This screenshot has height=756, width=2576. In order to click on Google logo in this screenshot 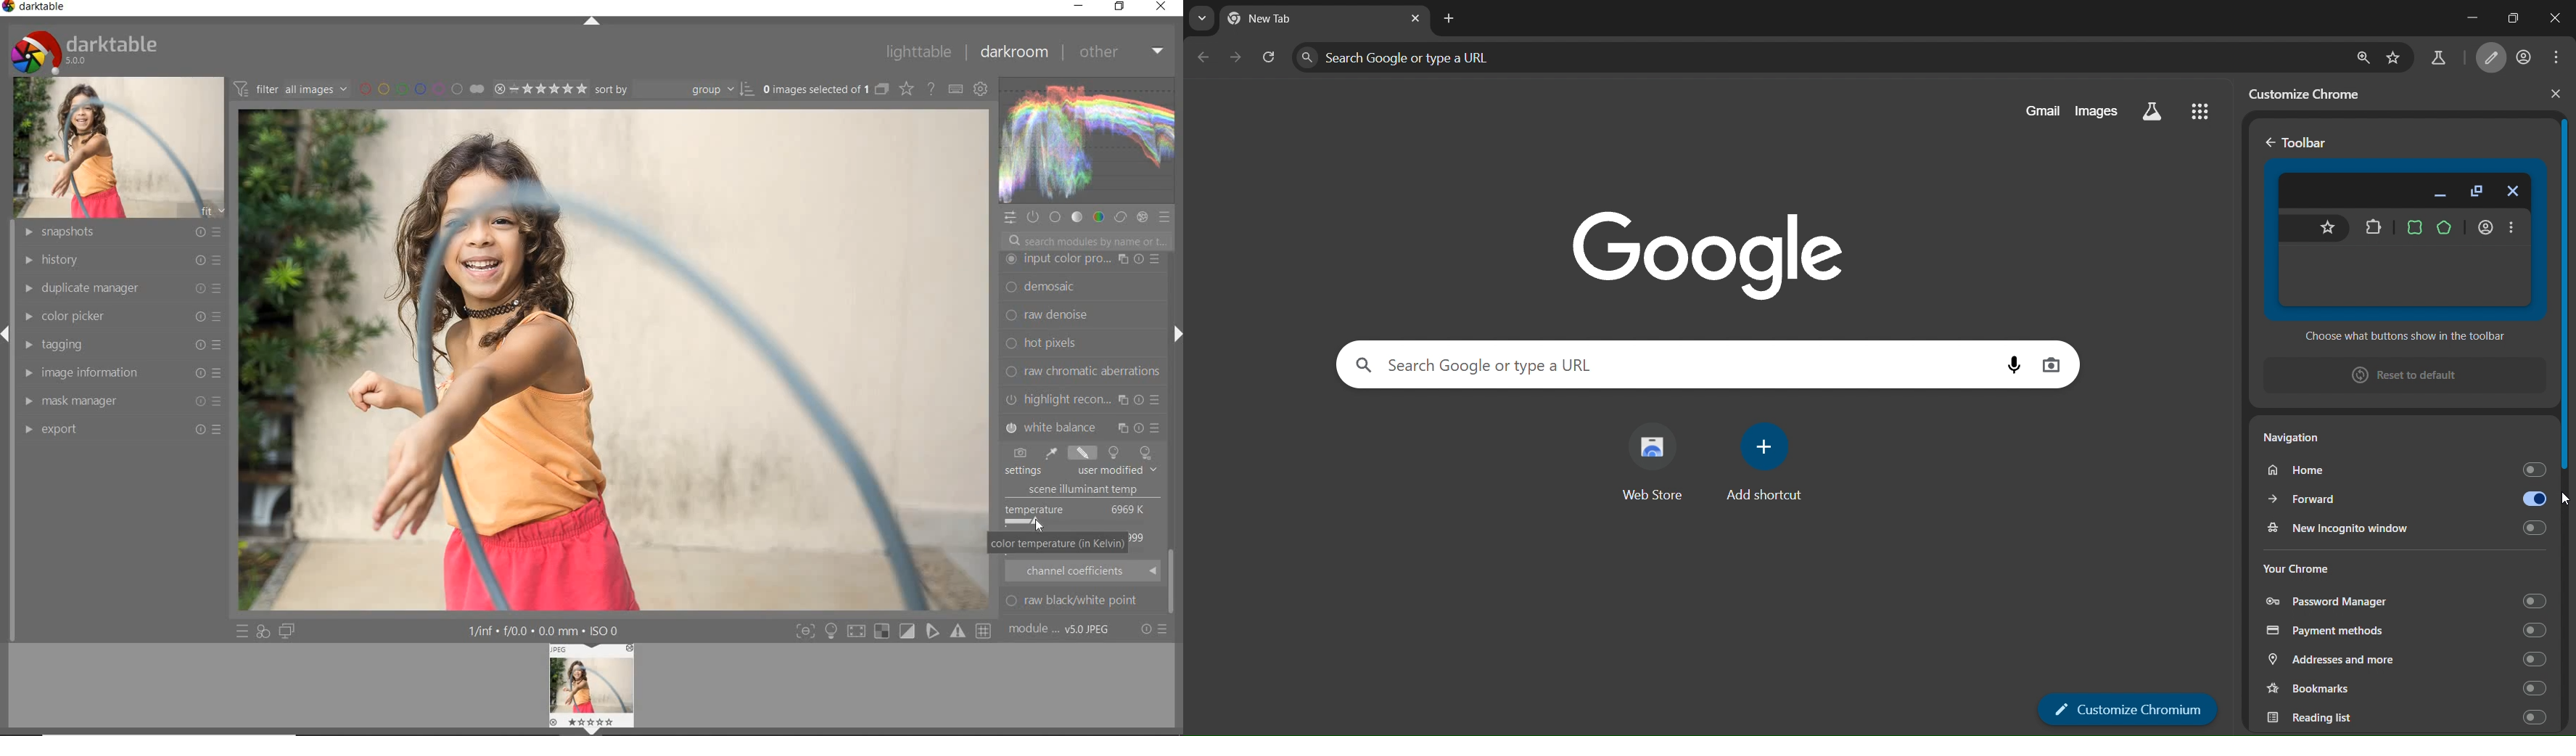, I will do `click(1706, 251)`.